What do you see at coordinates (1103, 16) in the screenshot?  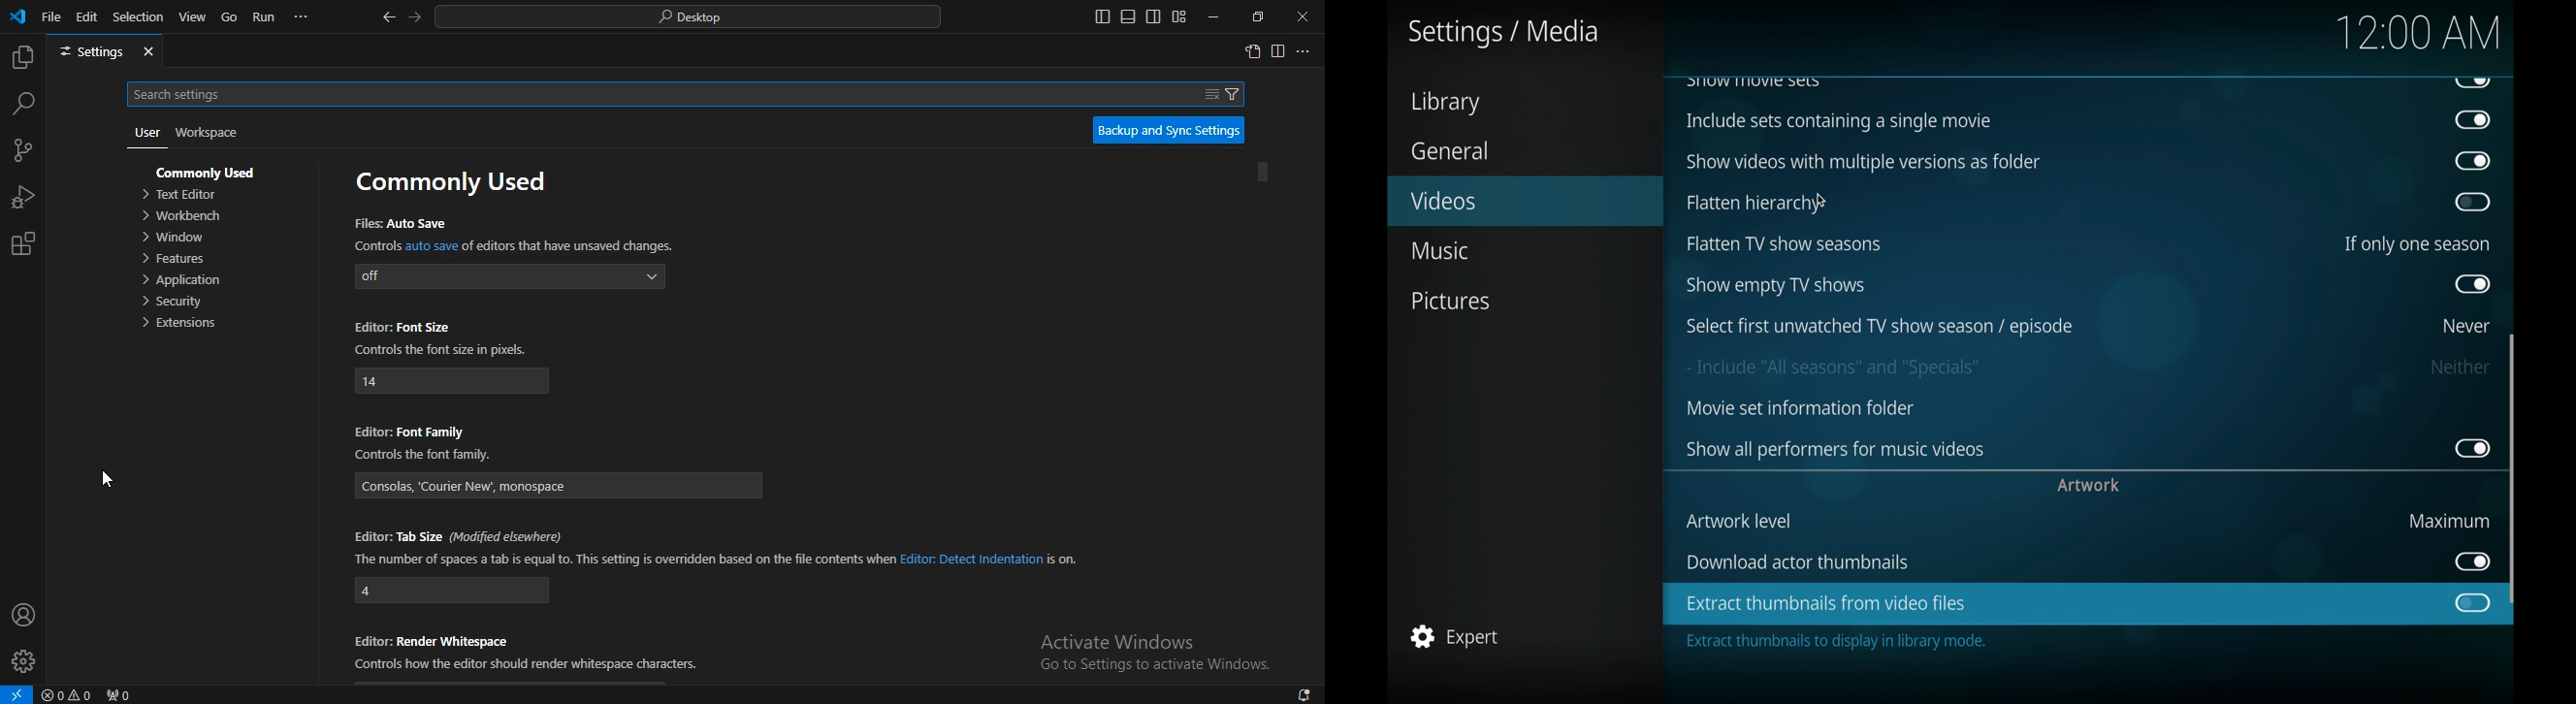 I see `toggle primary side bar` at bounding box center [1103, 16].